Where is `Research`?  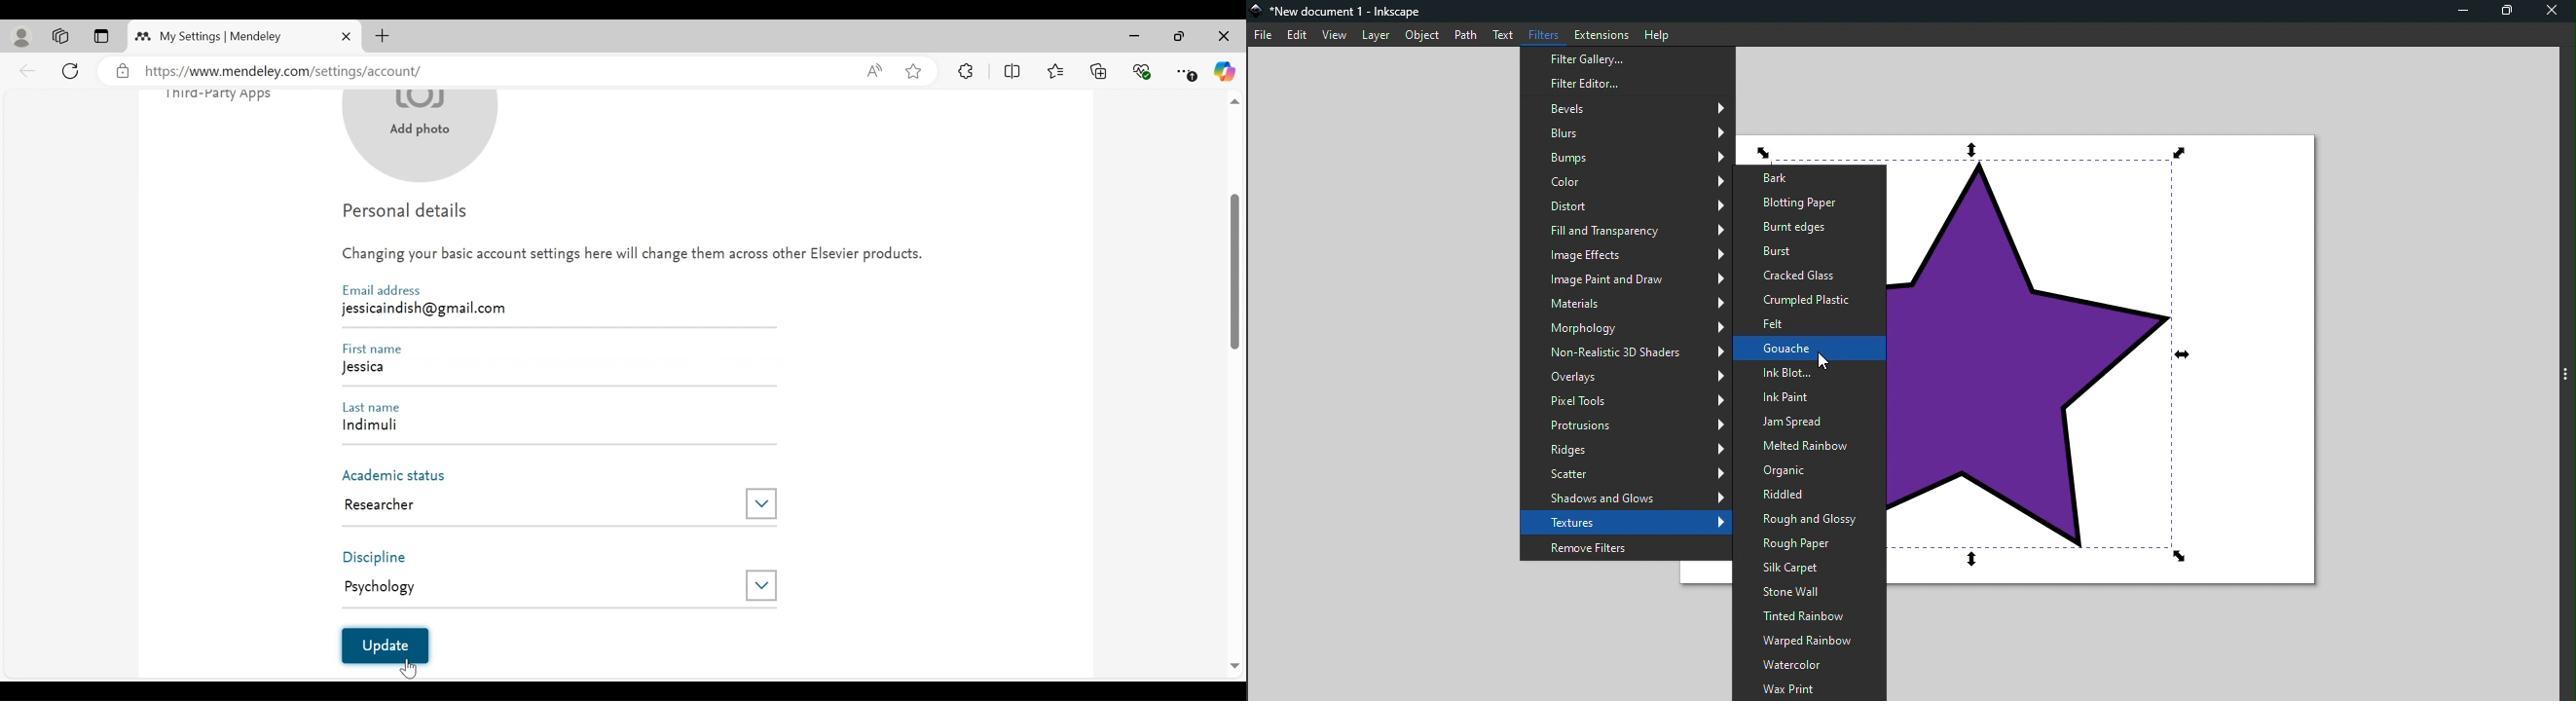
Research is located at coordinates (535, 505).